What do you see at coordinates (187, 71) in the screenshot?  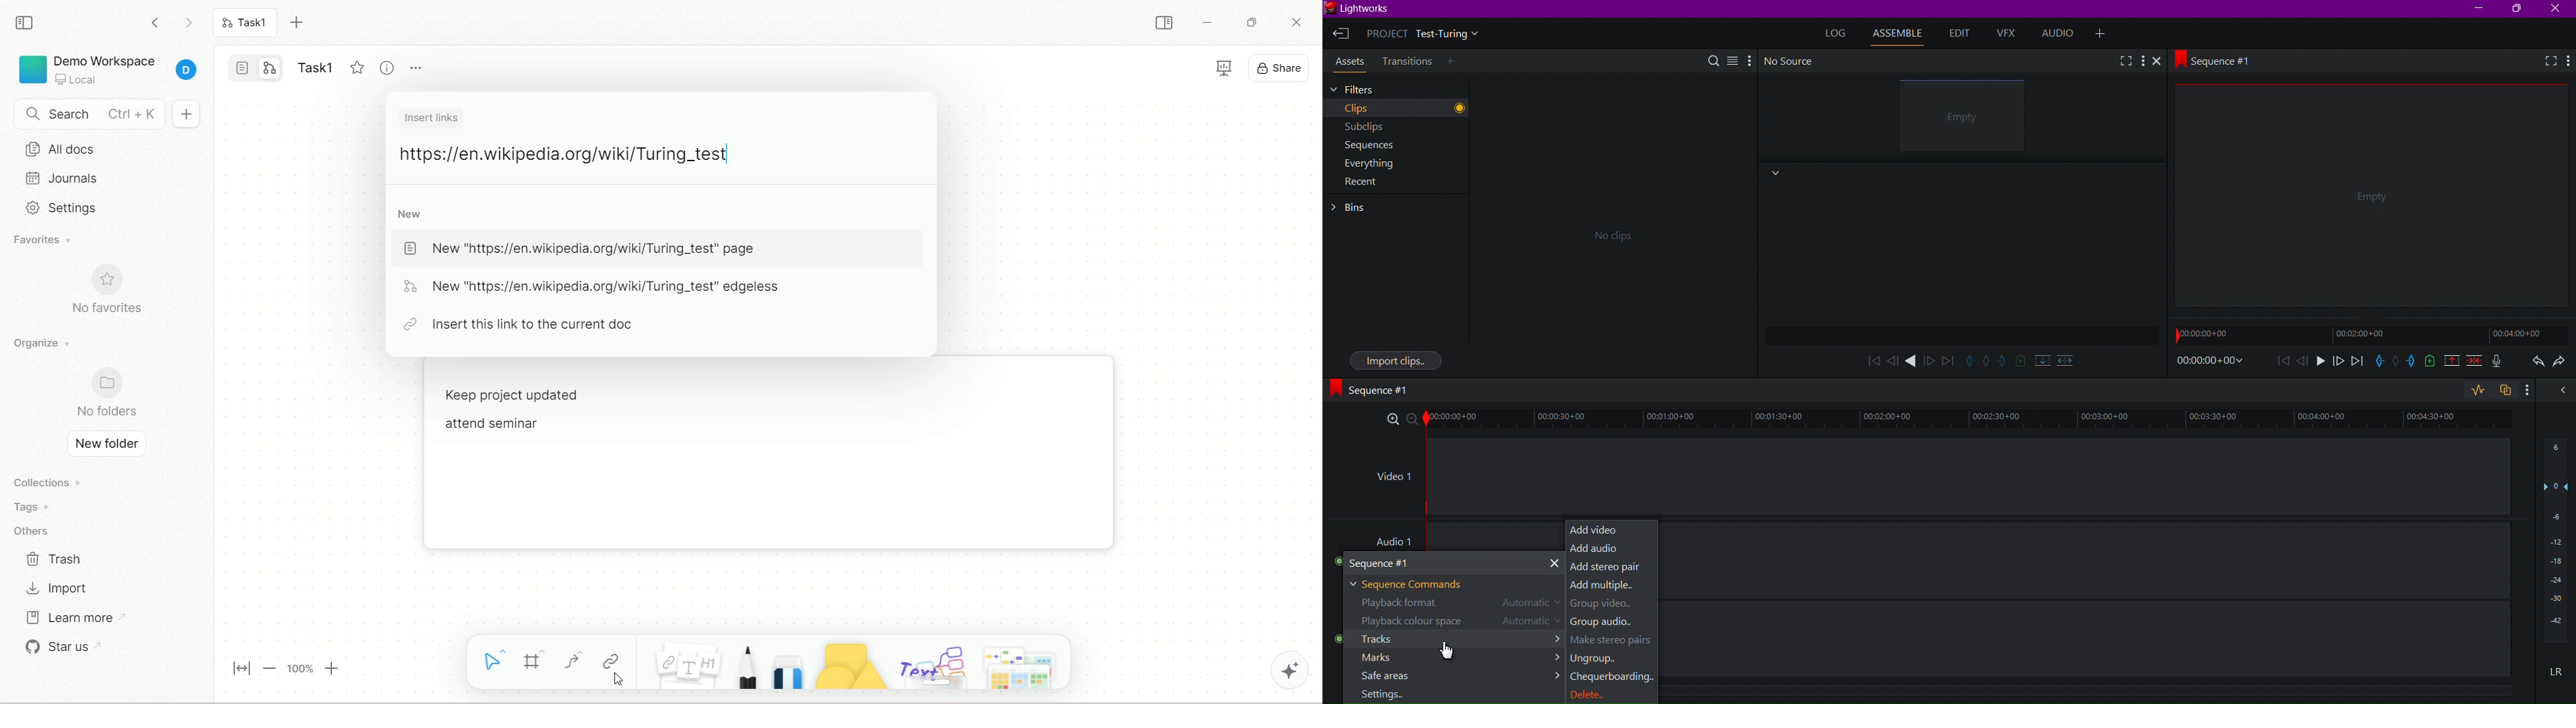 I see `account` at bounding box center [187, 71].